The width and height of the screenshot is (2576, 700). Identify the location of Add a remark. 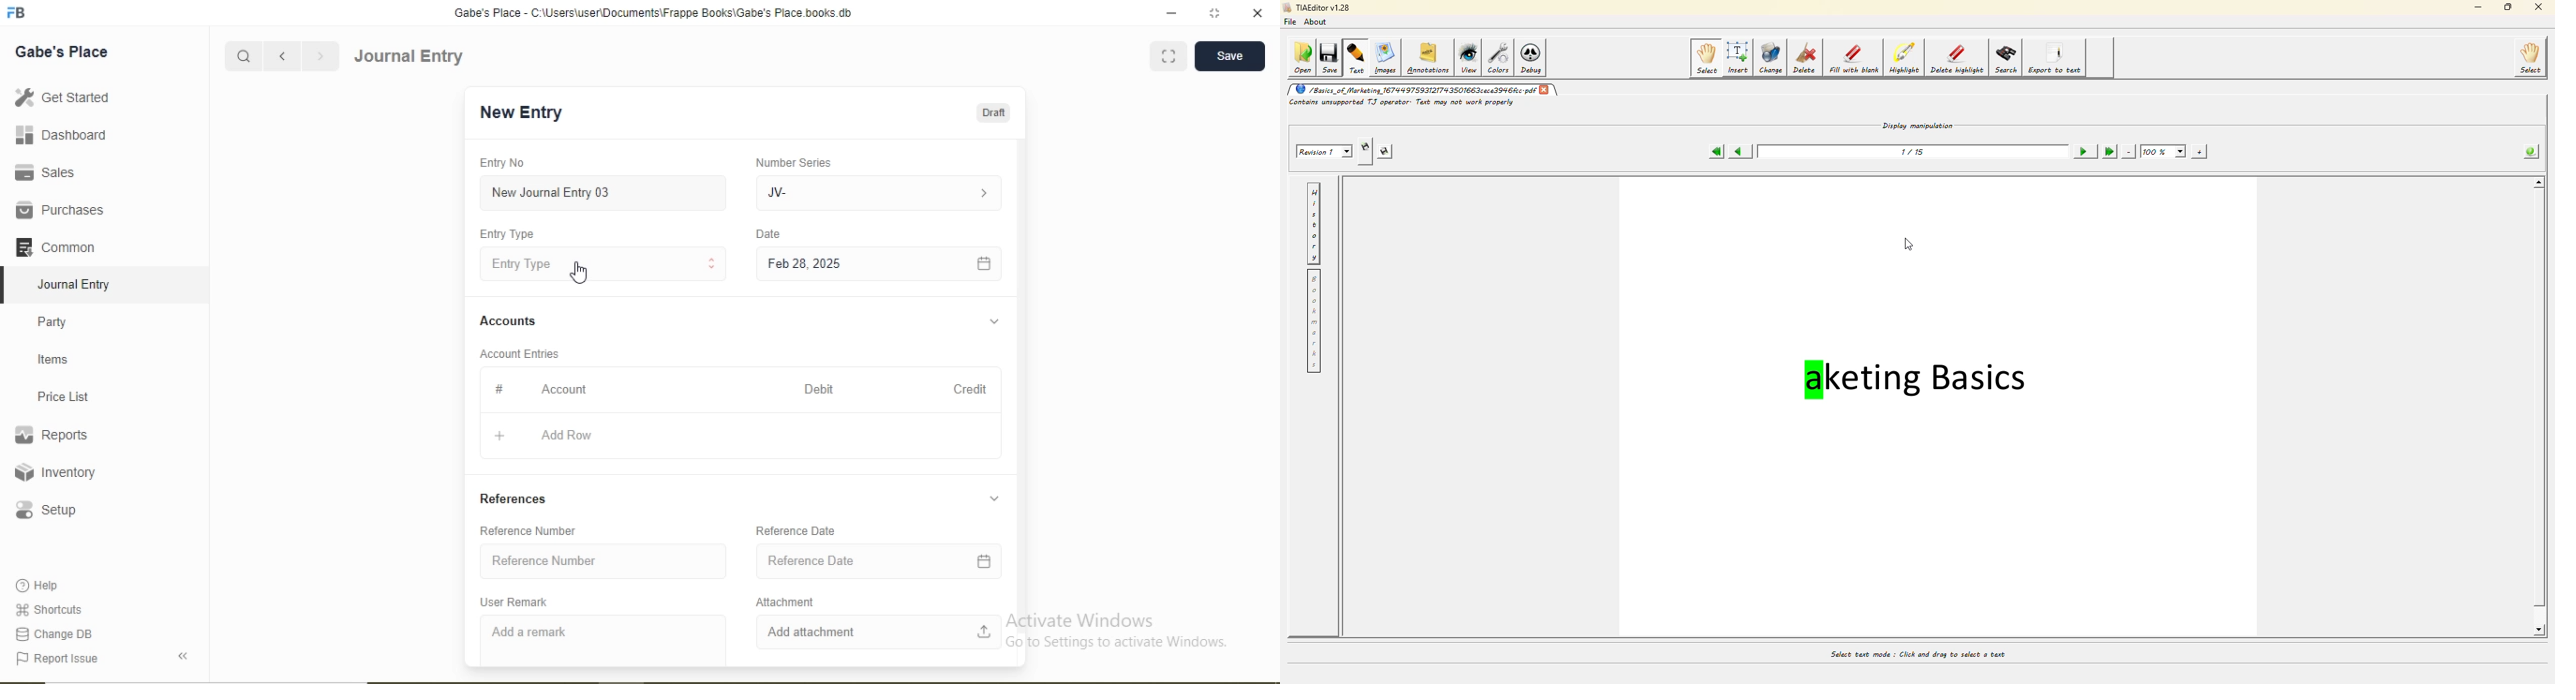
(528, 632).